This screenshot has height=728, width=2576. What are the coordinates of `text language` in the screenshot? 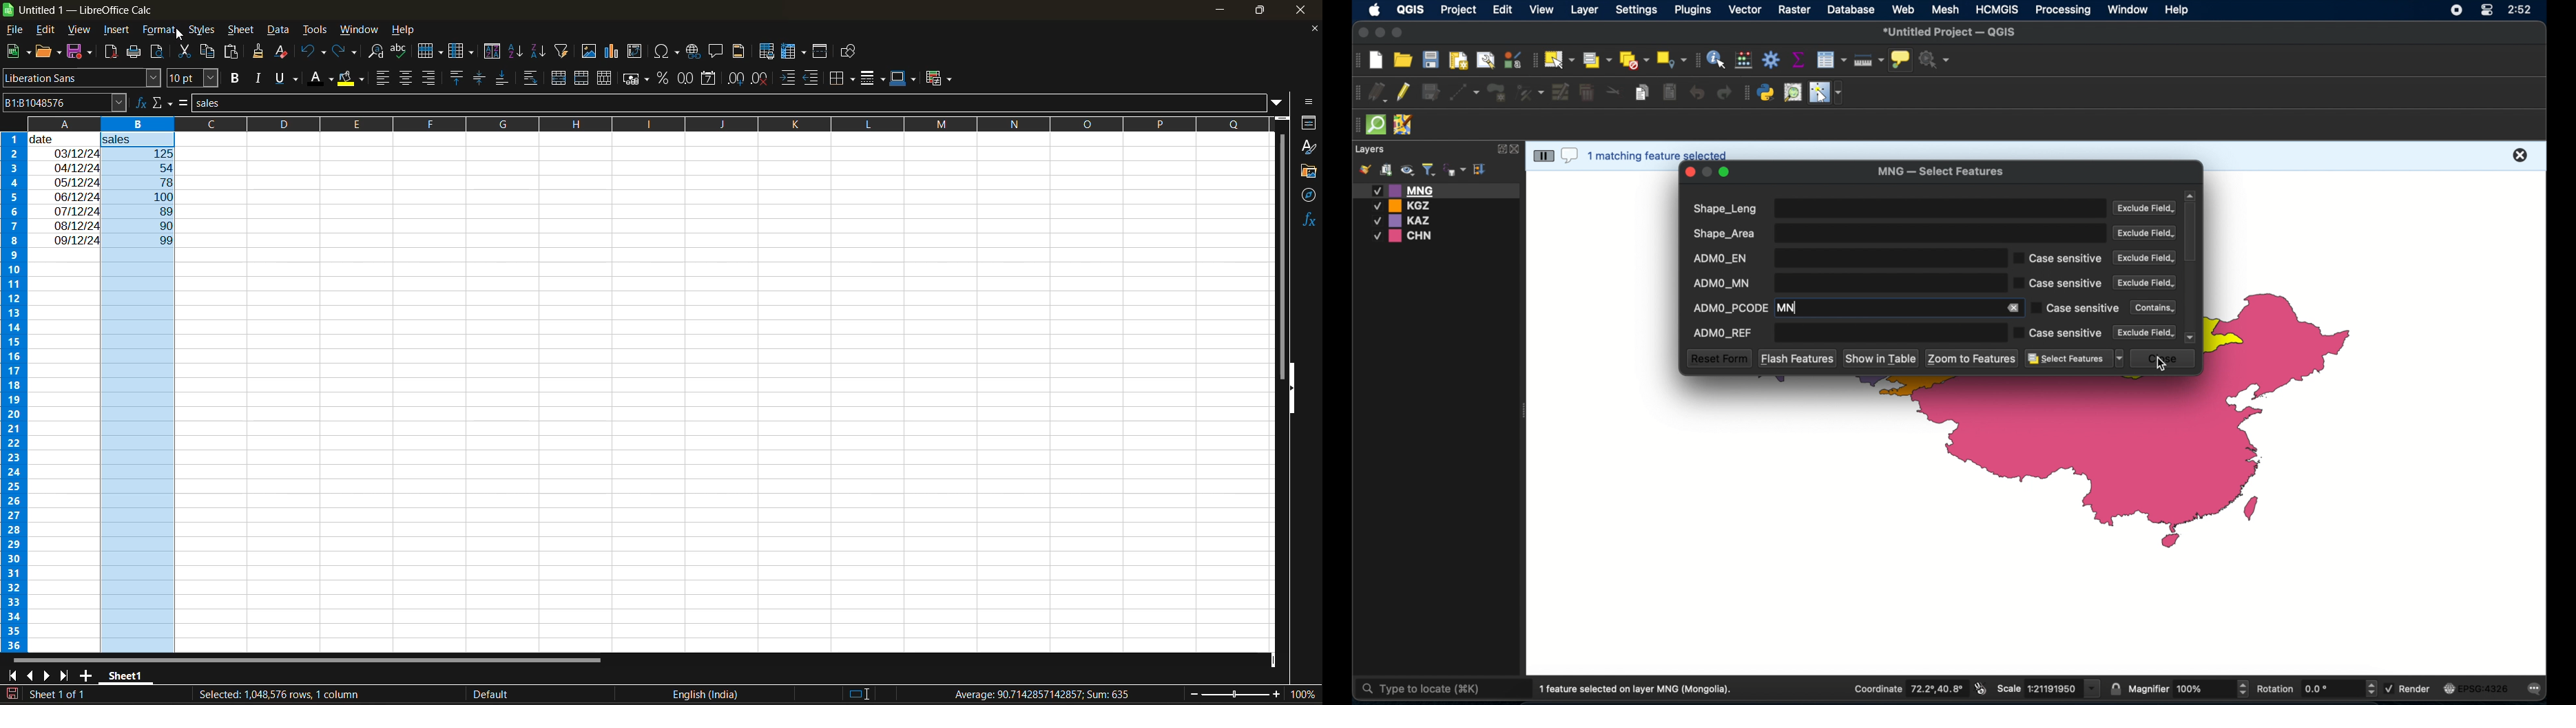 It's located at (591, 693).